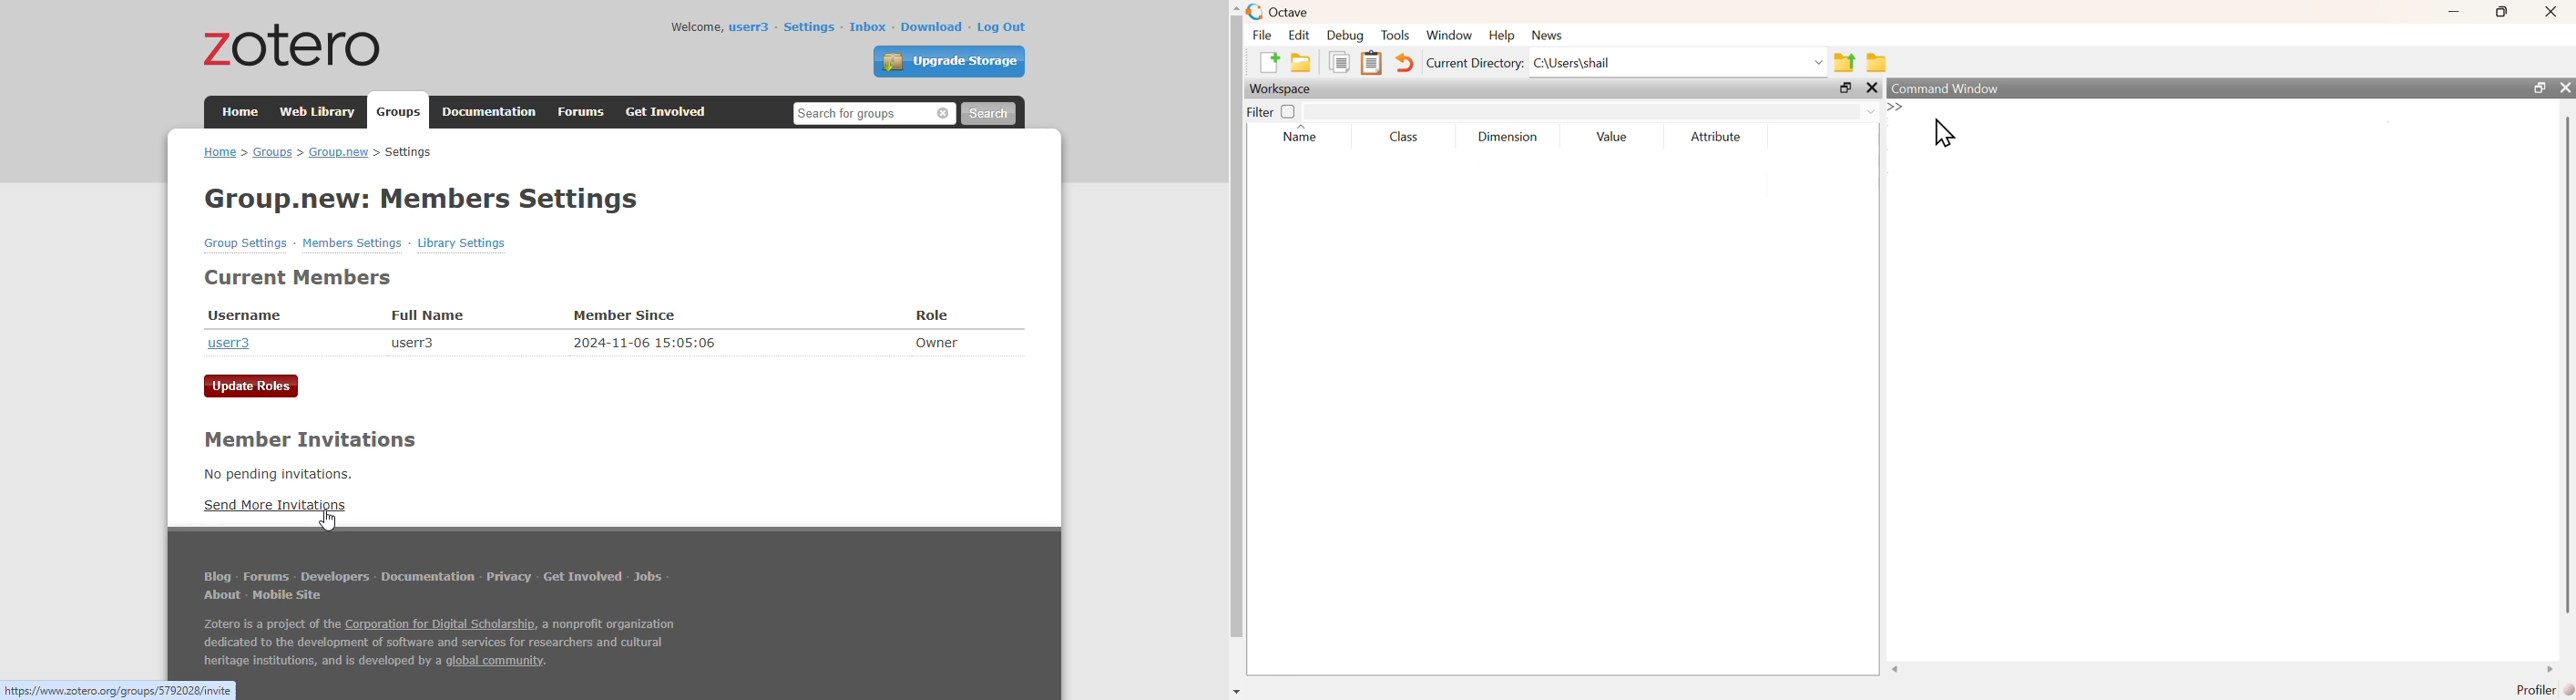 This screenshot has height=700, width=2576. Describe the element at coordinates (1902, 107) in the screenshot. I see `typing cursor` at that location.